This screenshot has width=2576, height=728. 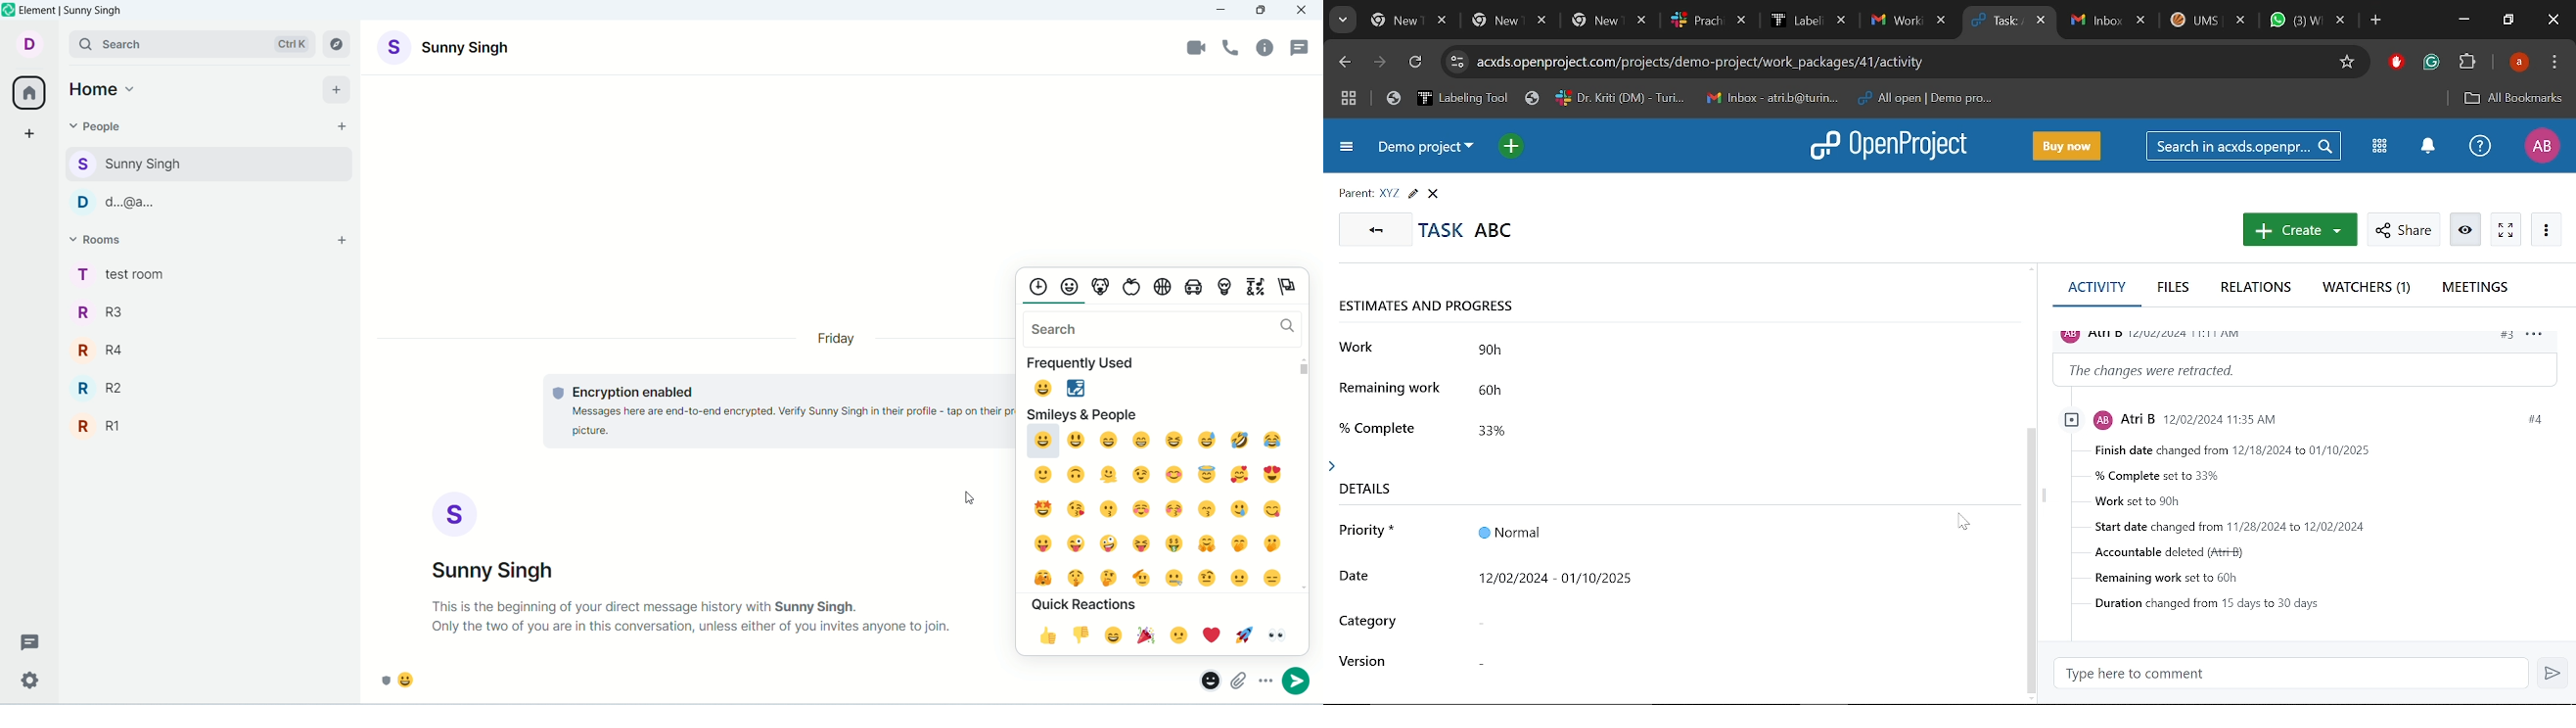 I want to click on create a space, so click(x=30, y=135).